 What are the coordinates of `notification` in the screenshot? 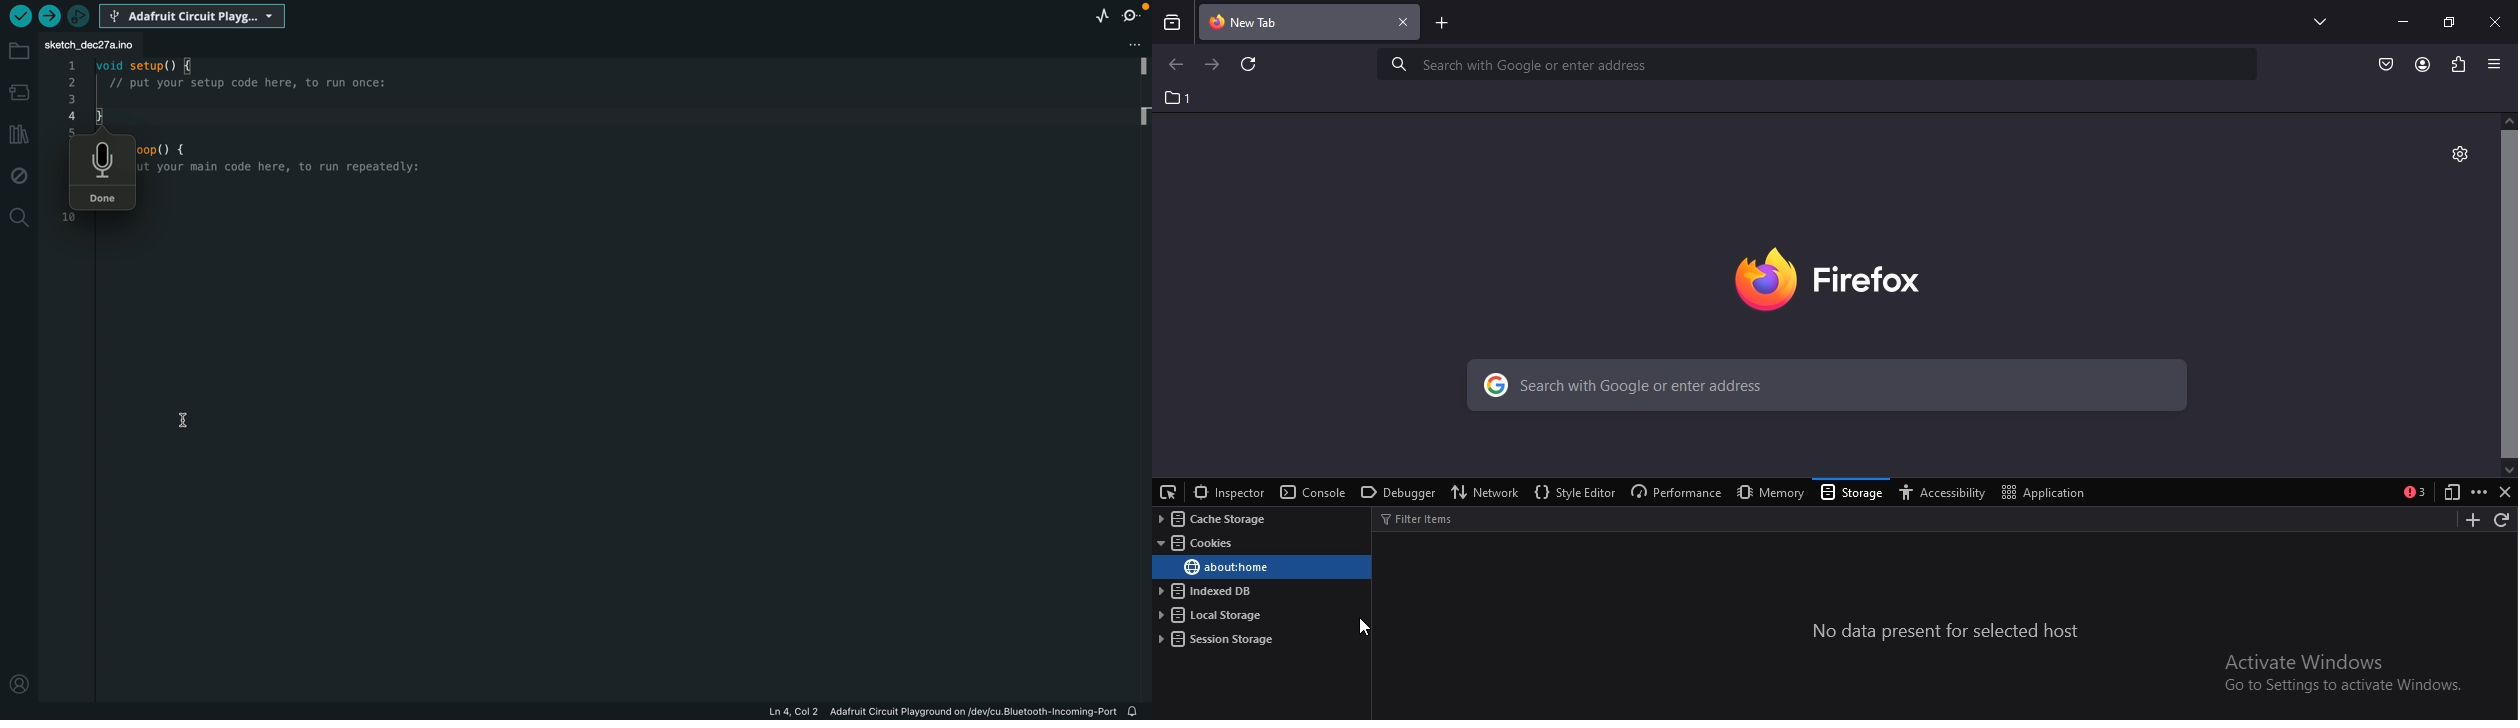 It's located at (1137, 712).